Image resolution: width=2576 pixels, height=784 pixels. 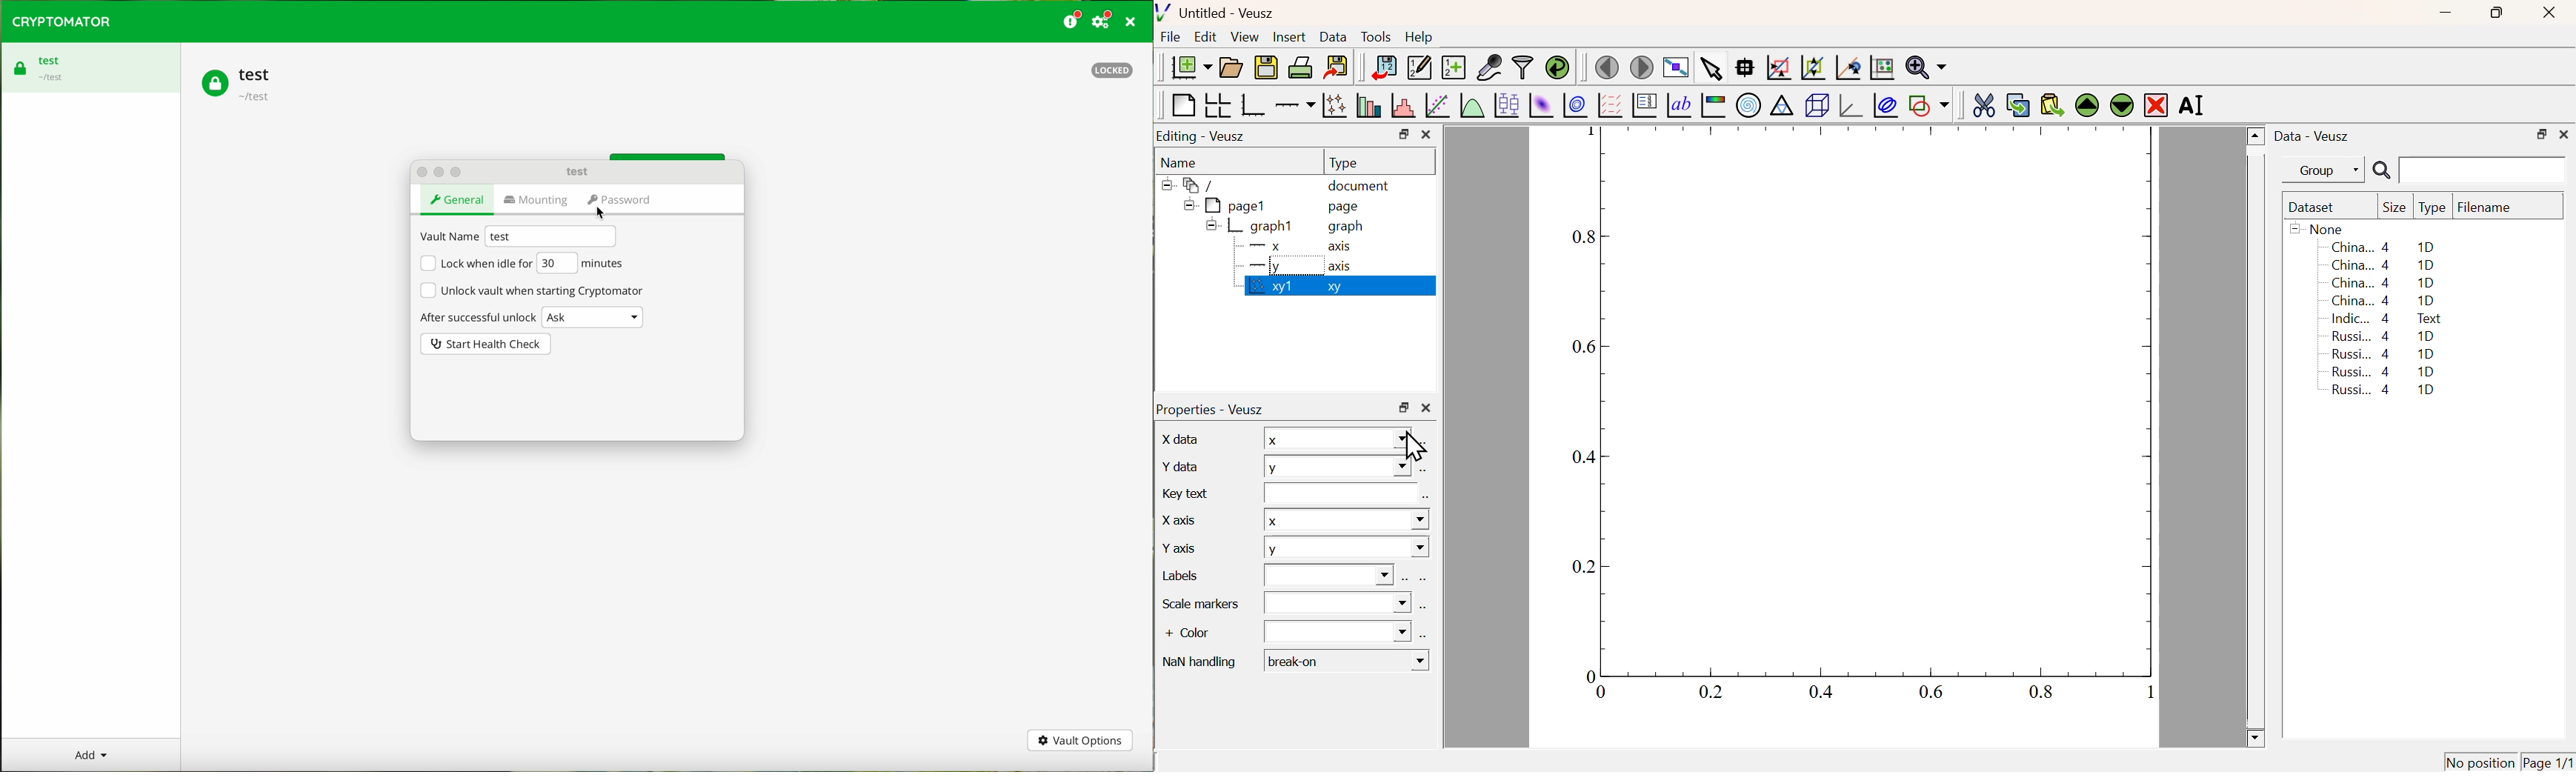 I want to click on Select items from graph or scroll, so click(x=1710, y=71).